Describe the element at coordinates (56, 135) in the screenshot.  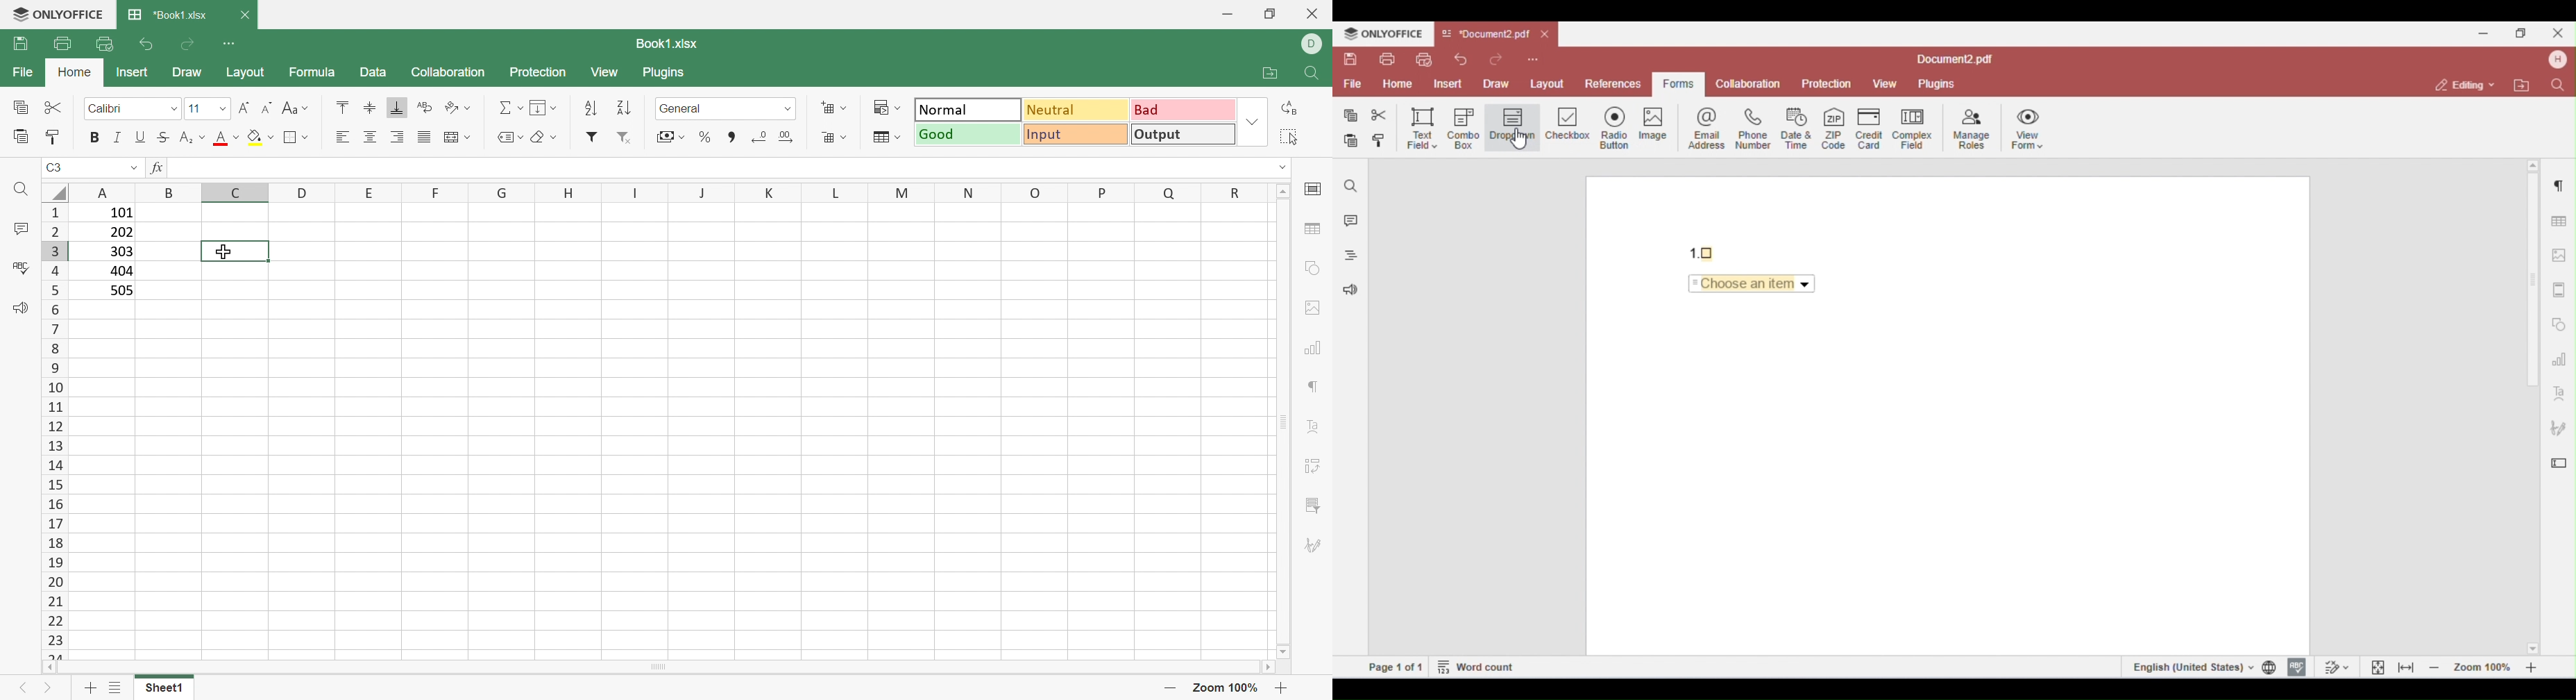
I see `Copy Style` at that location.